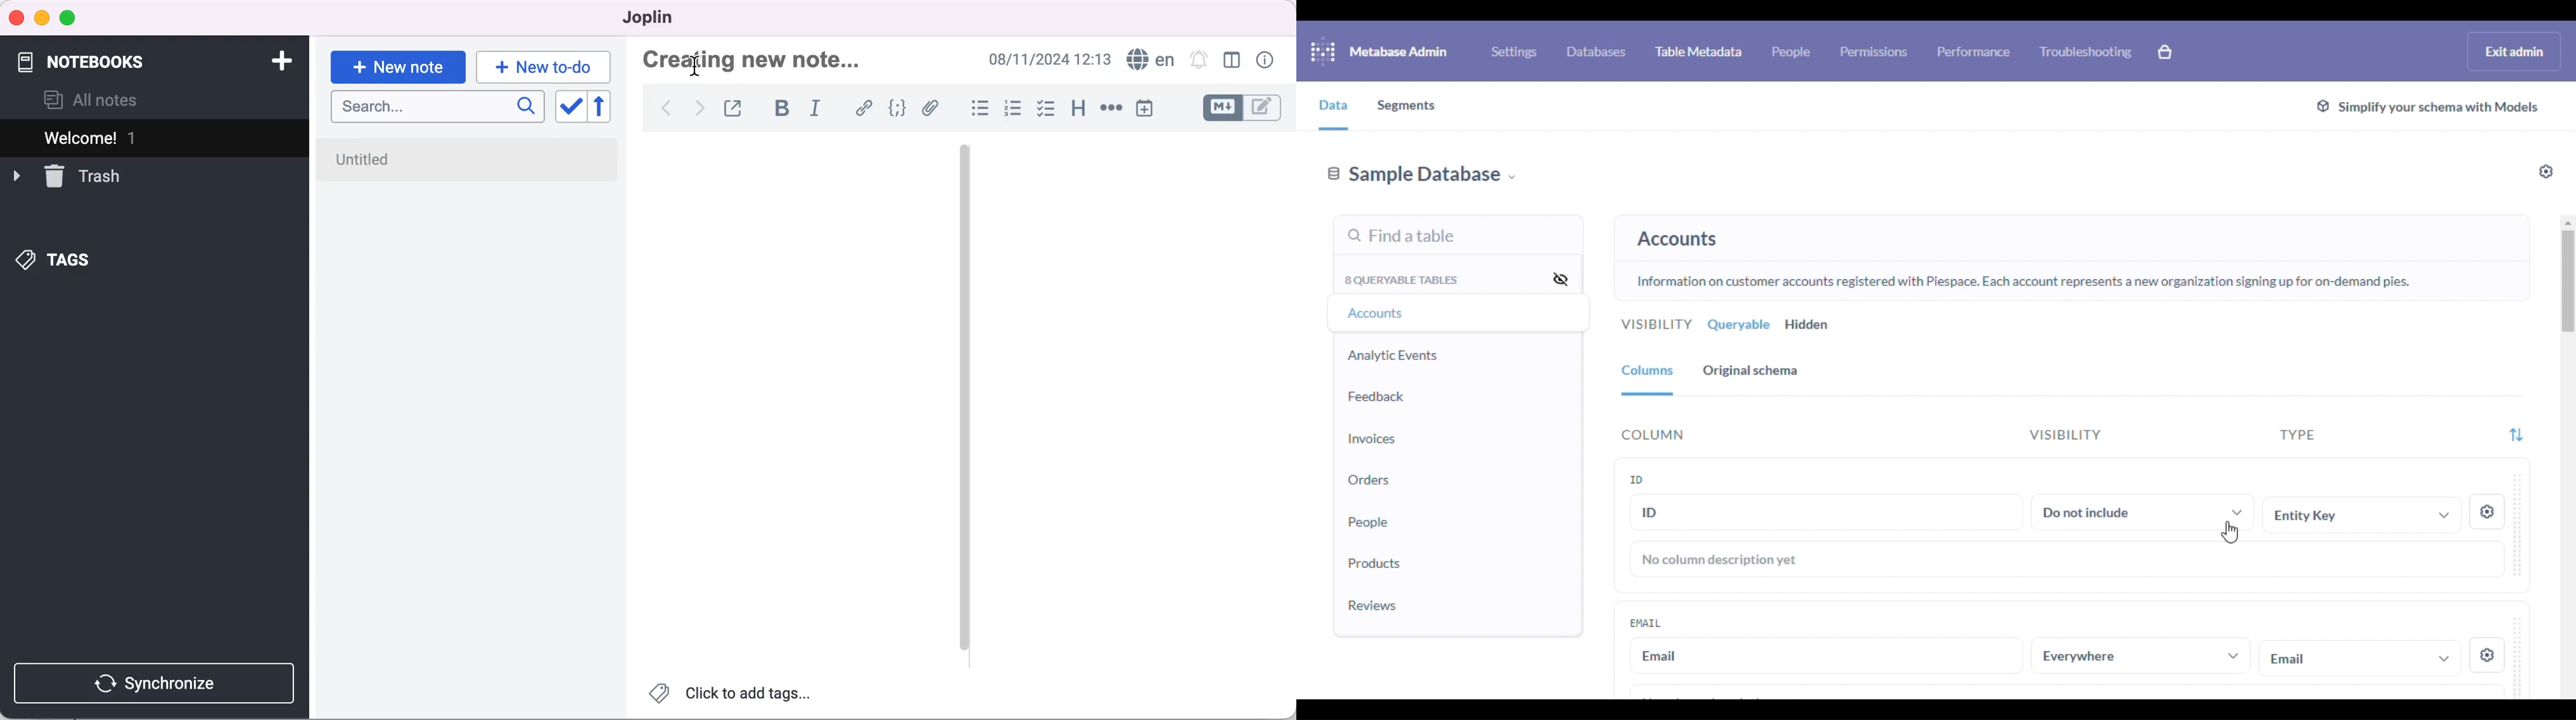  I want to click on toggle external editing, so click(736, 106).